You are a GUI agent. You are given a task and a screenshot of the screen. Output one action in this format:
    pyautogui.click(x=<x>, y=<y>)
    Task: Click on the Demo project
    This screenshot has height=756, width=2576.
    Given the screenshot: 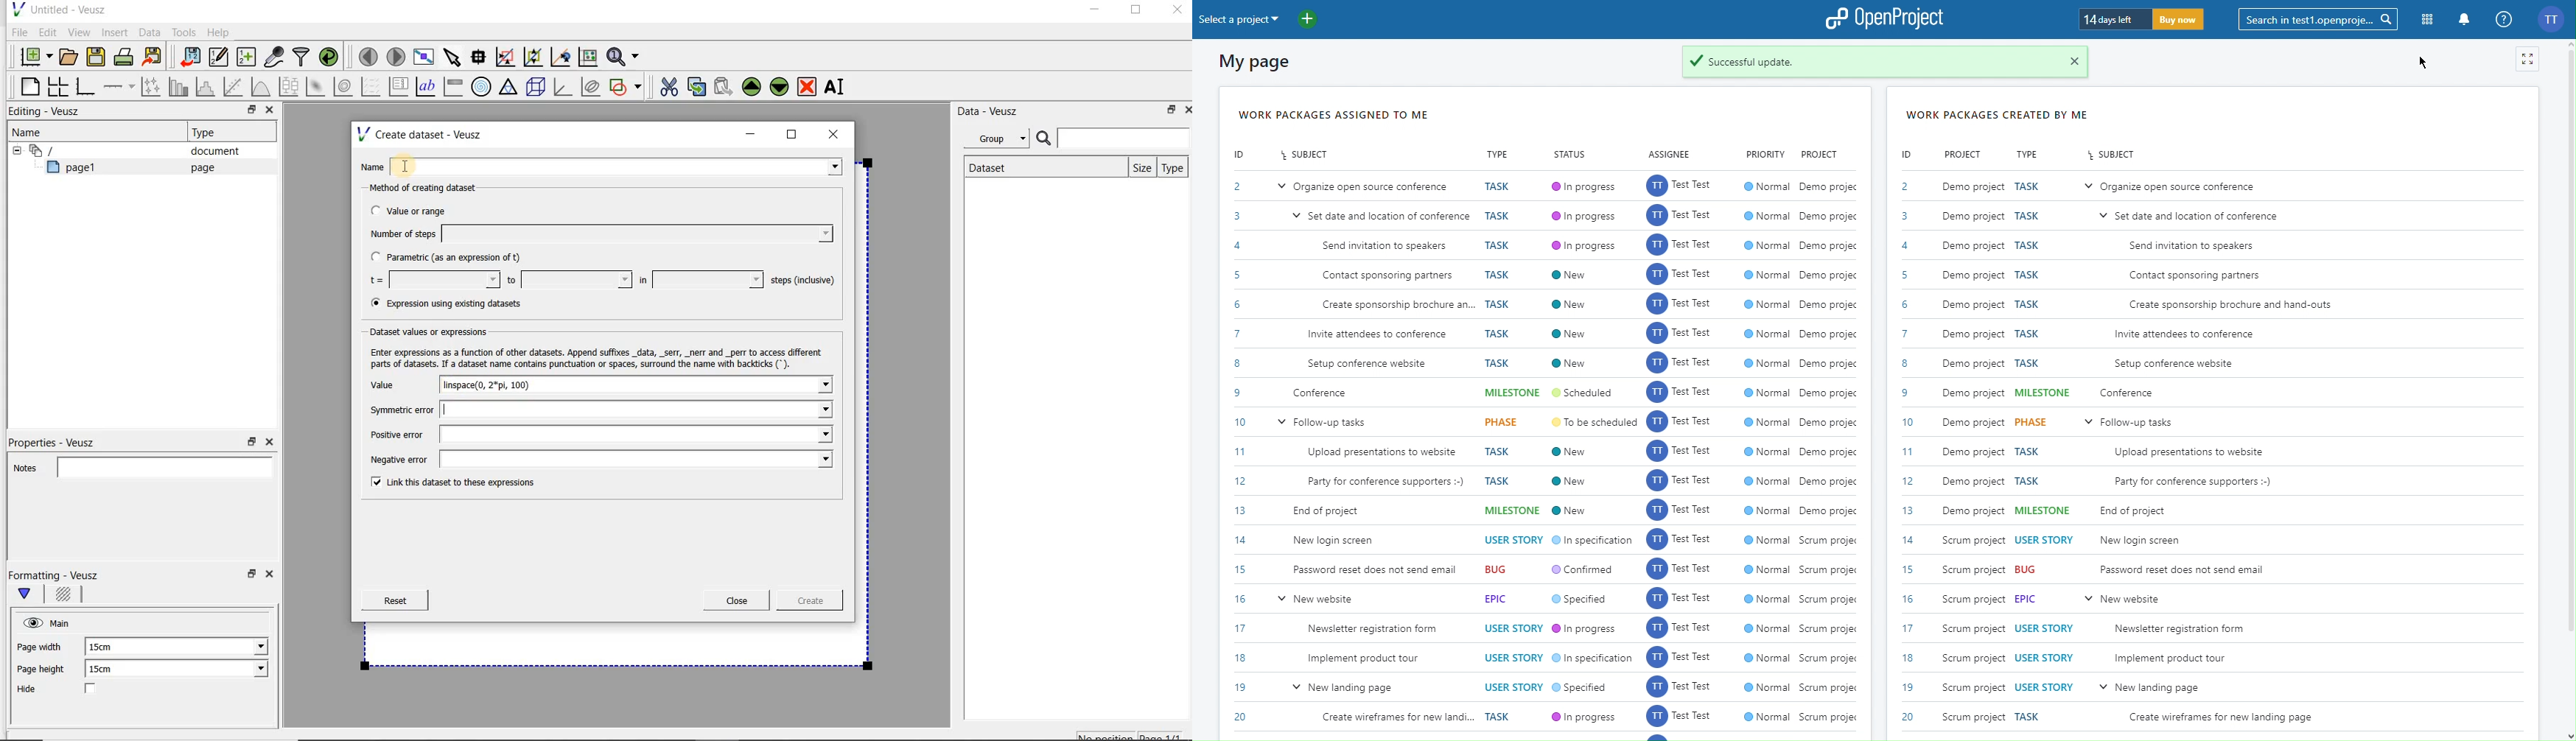 What is the action you would take?
    pyautogui.click(x=1975, y=348)
    